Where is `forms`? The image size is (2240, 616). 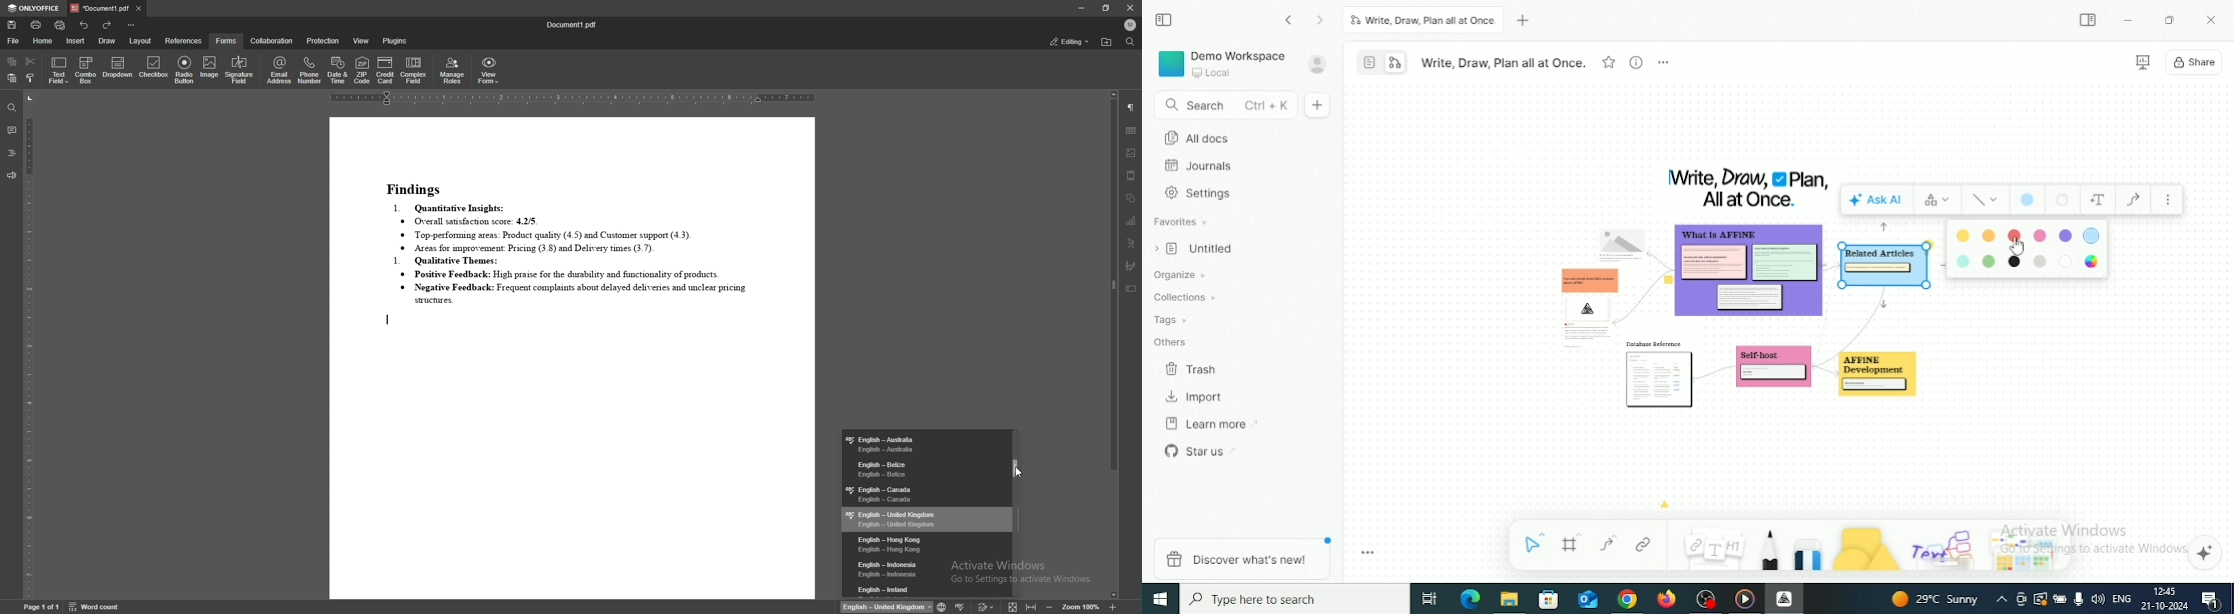
forms is located at coordinates (227, 40).